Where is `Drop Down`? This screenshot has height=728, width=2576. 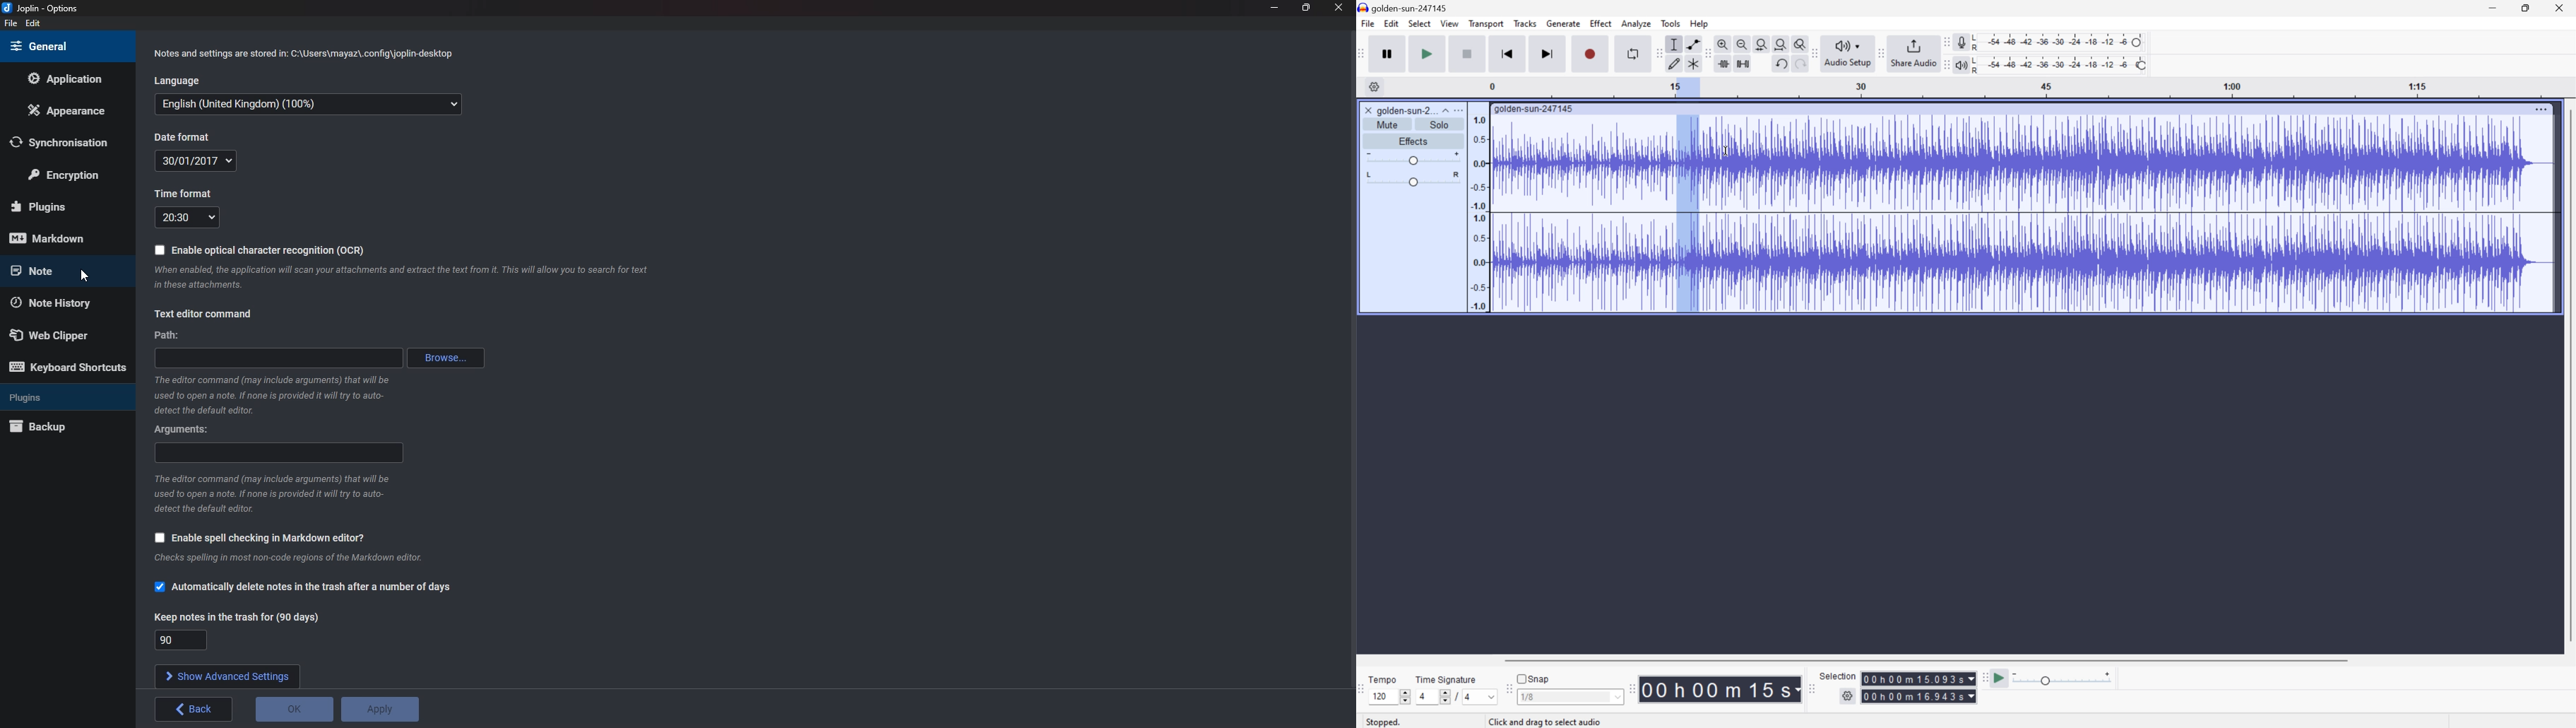
Drop Down is located at coordinates (1616, 698).